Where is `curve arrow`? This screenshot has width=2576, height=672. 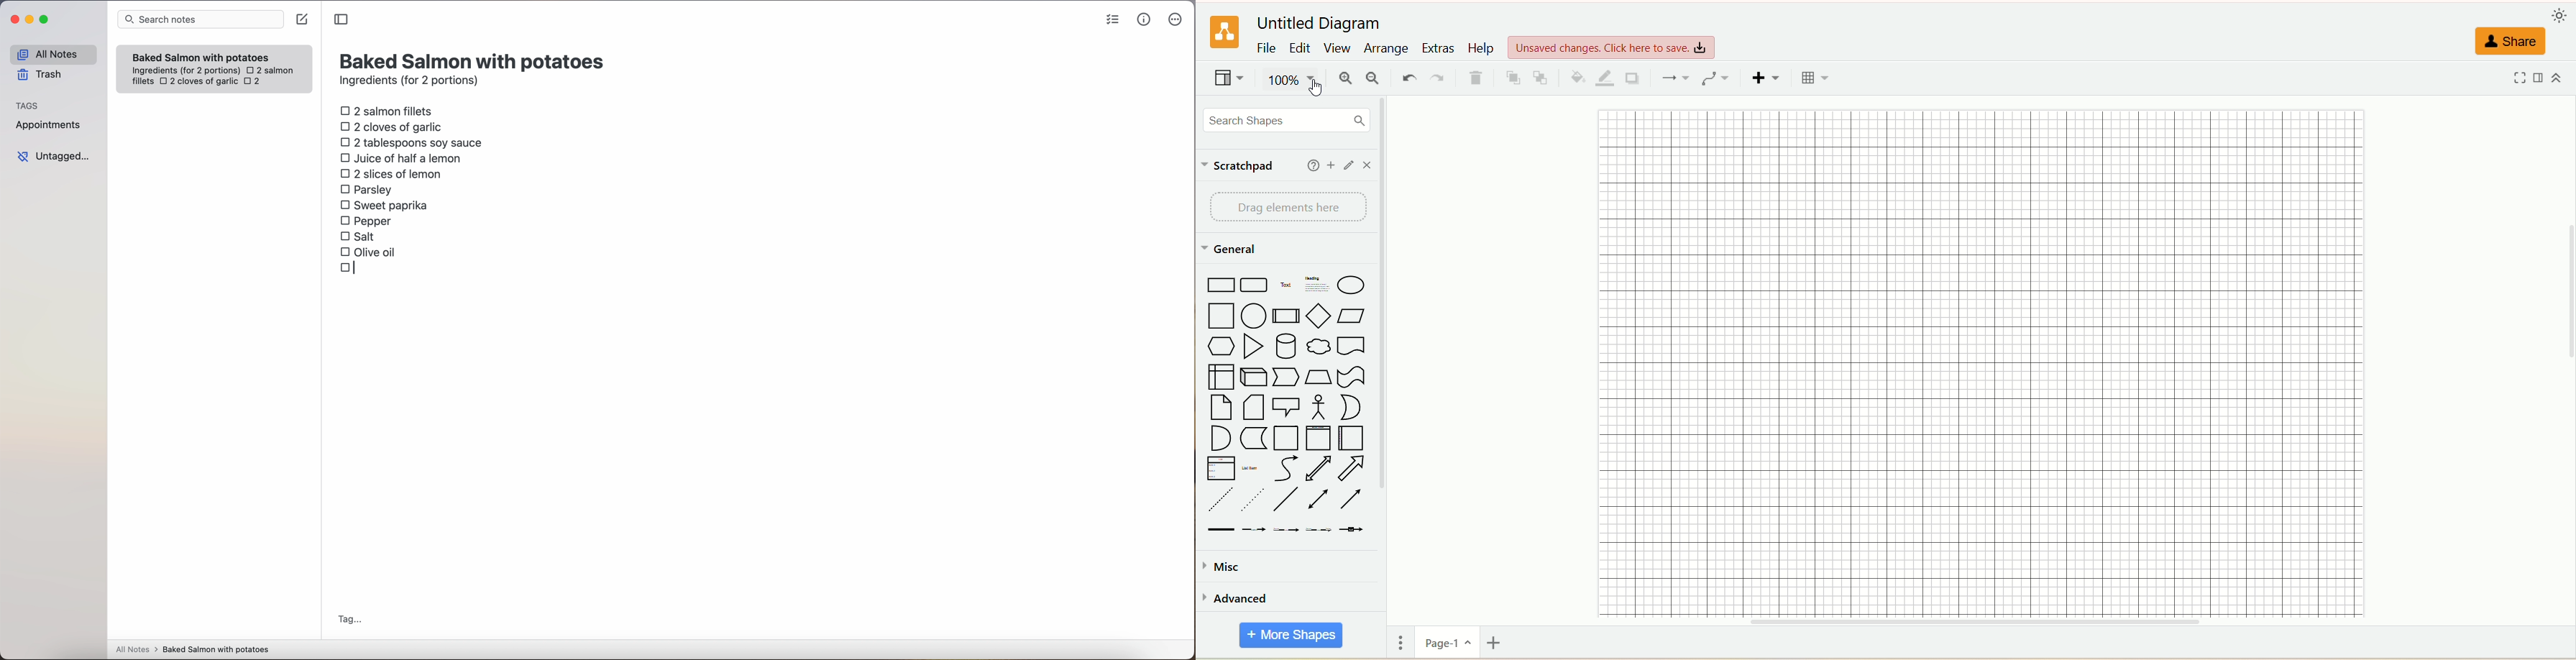 curve arrow is located at coordinates (1284, 469).